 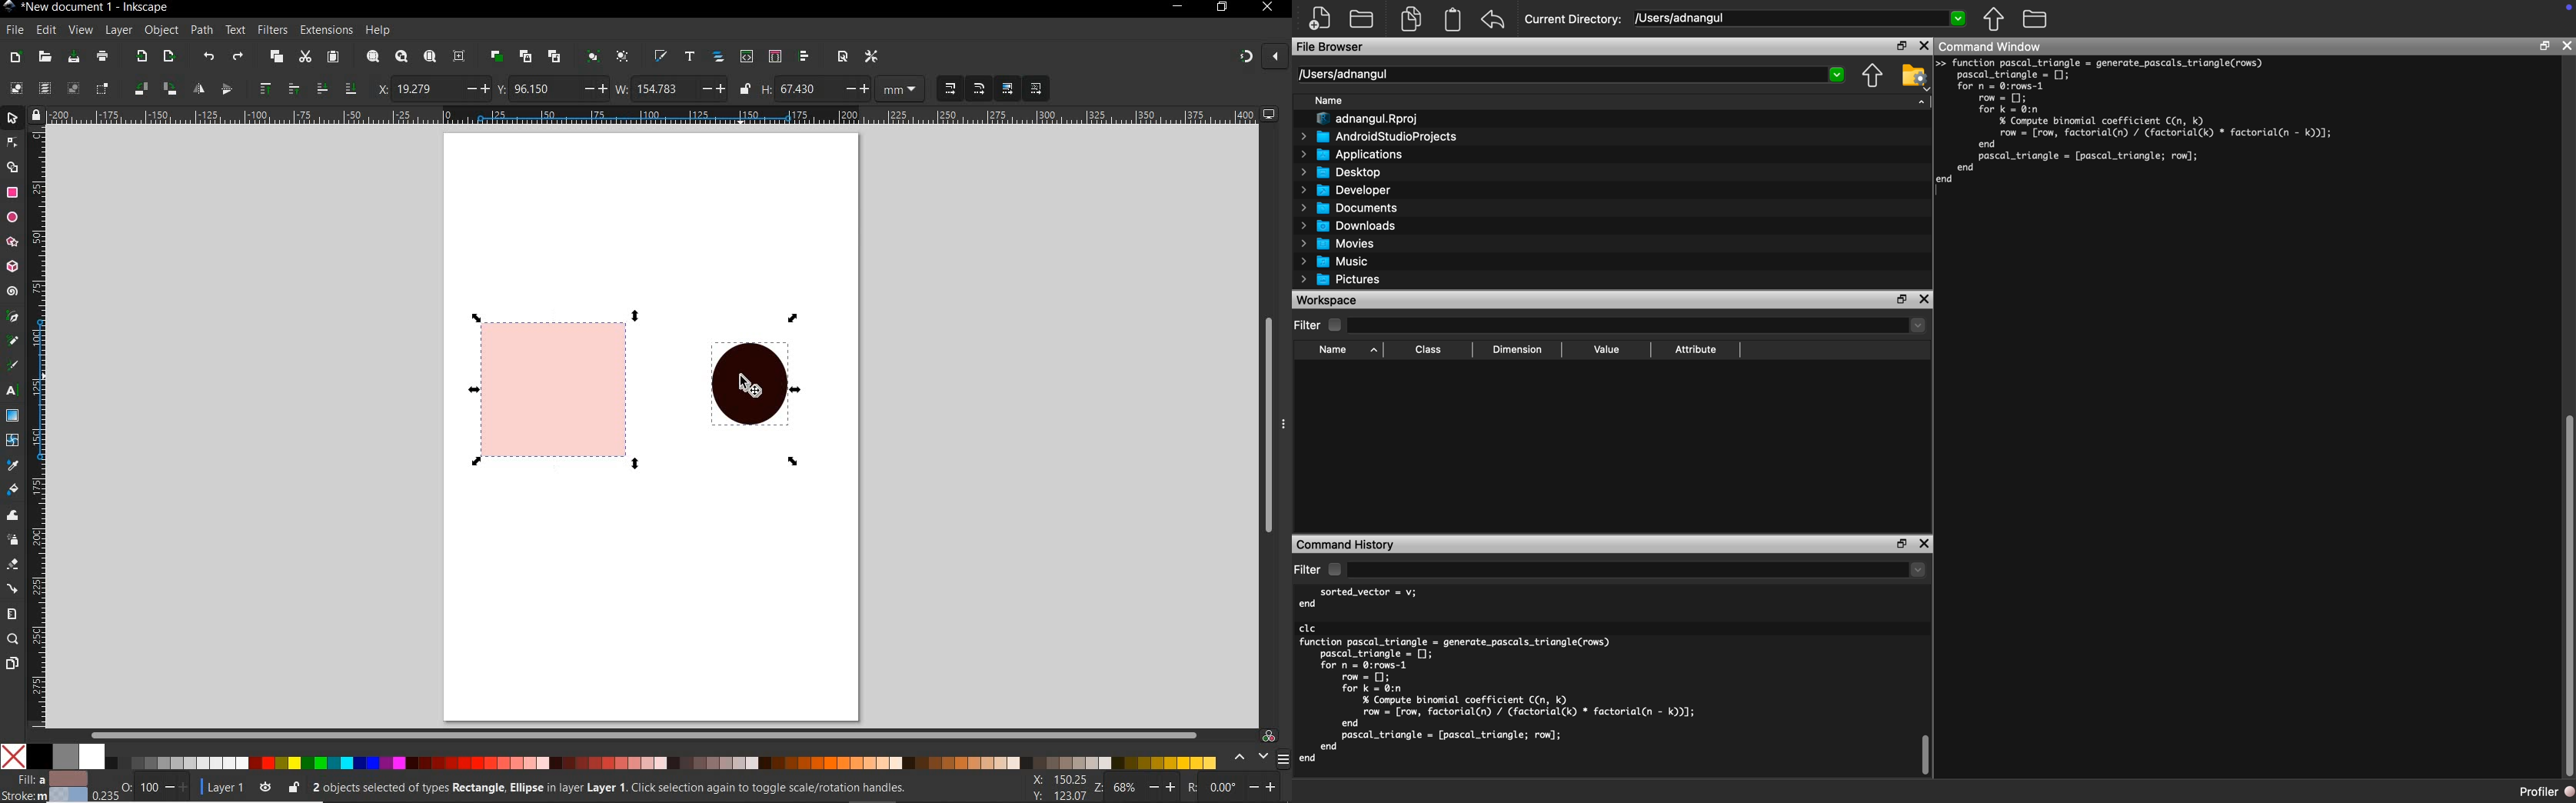 What do you see at coordinates (1008, 88) in the screenshot?
I see `move gradient` at bounding box center [1008, 88].